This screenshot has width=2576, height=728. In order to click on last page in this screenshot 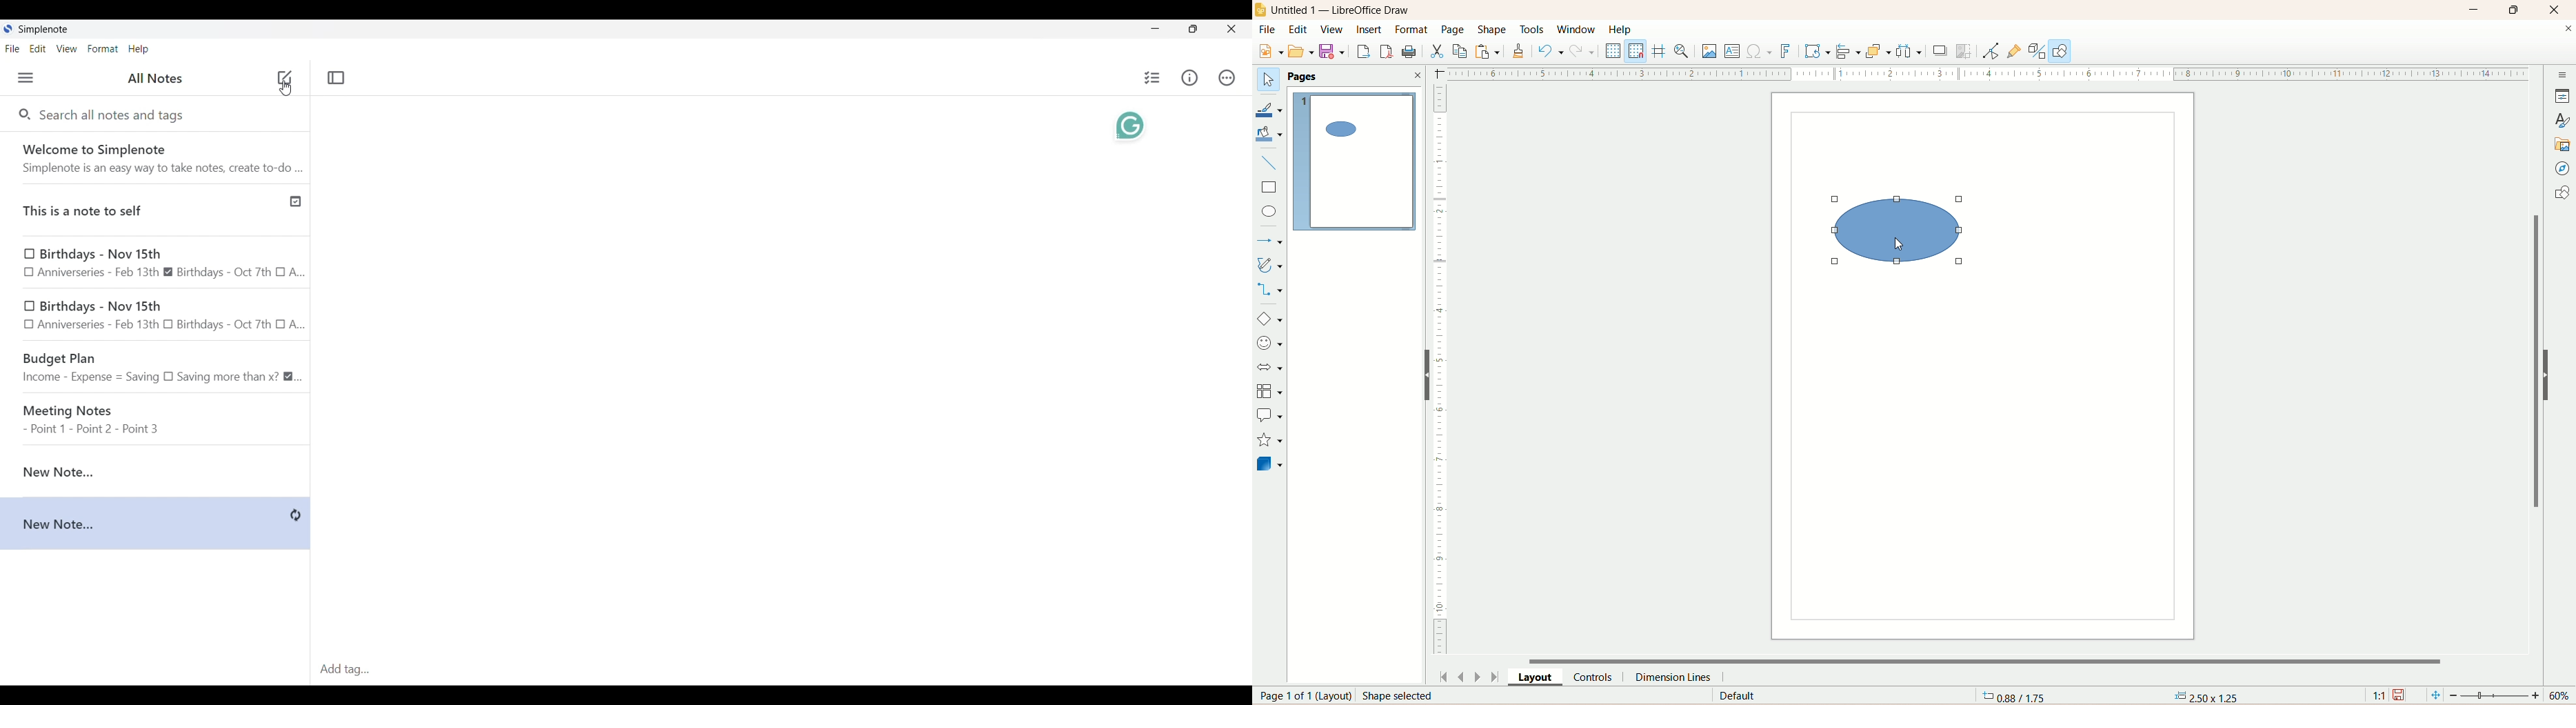, I will do `click(1499, 677)`.